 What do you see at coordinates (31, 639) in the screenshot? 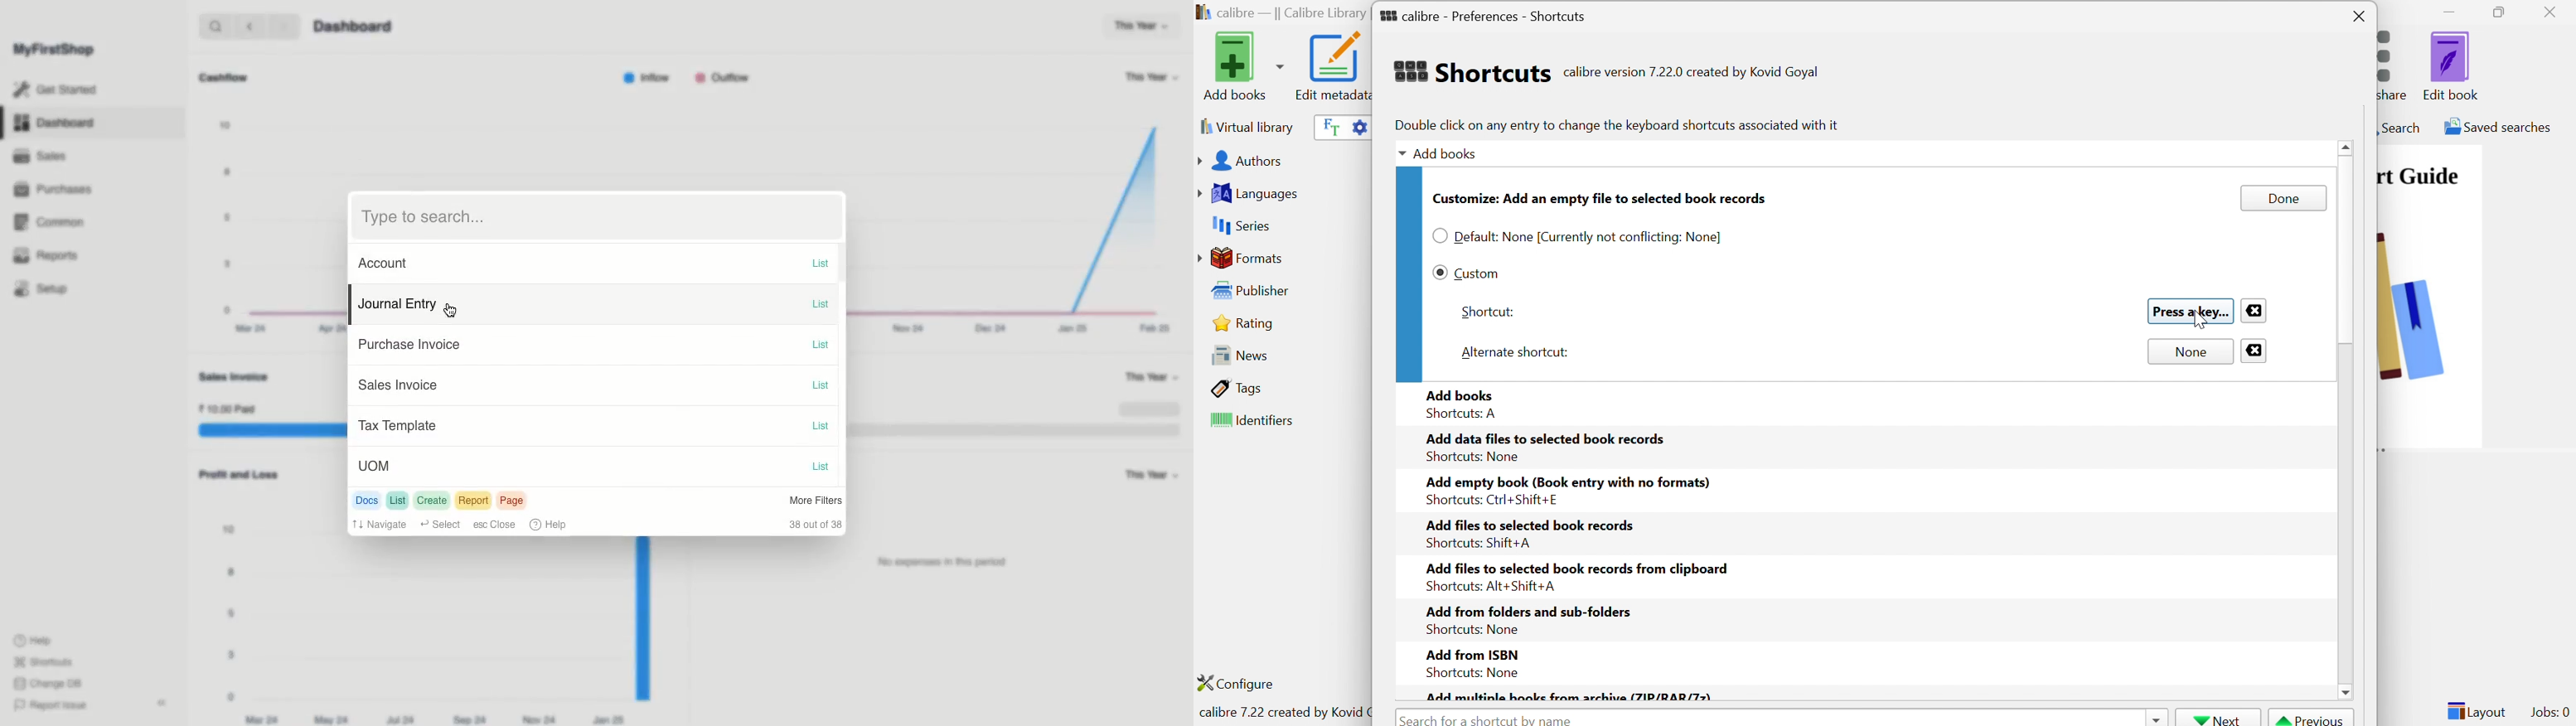
I see `Help` at bounding box center [31, 639].